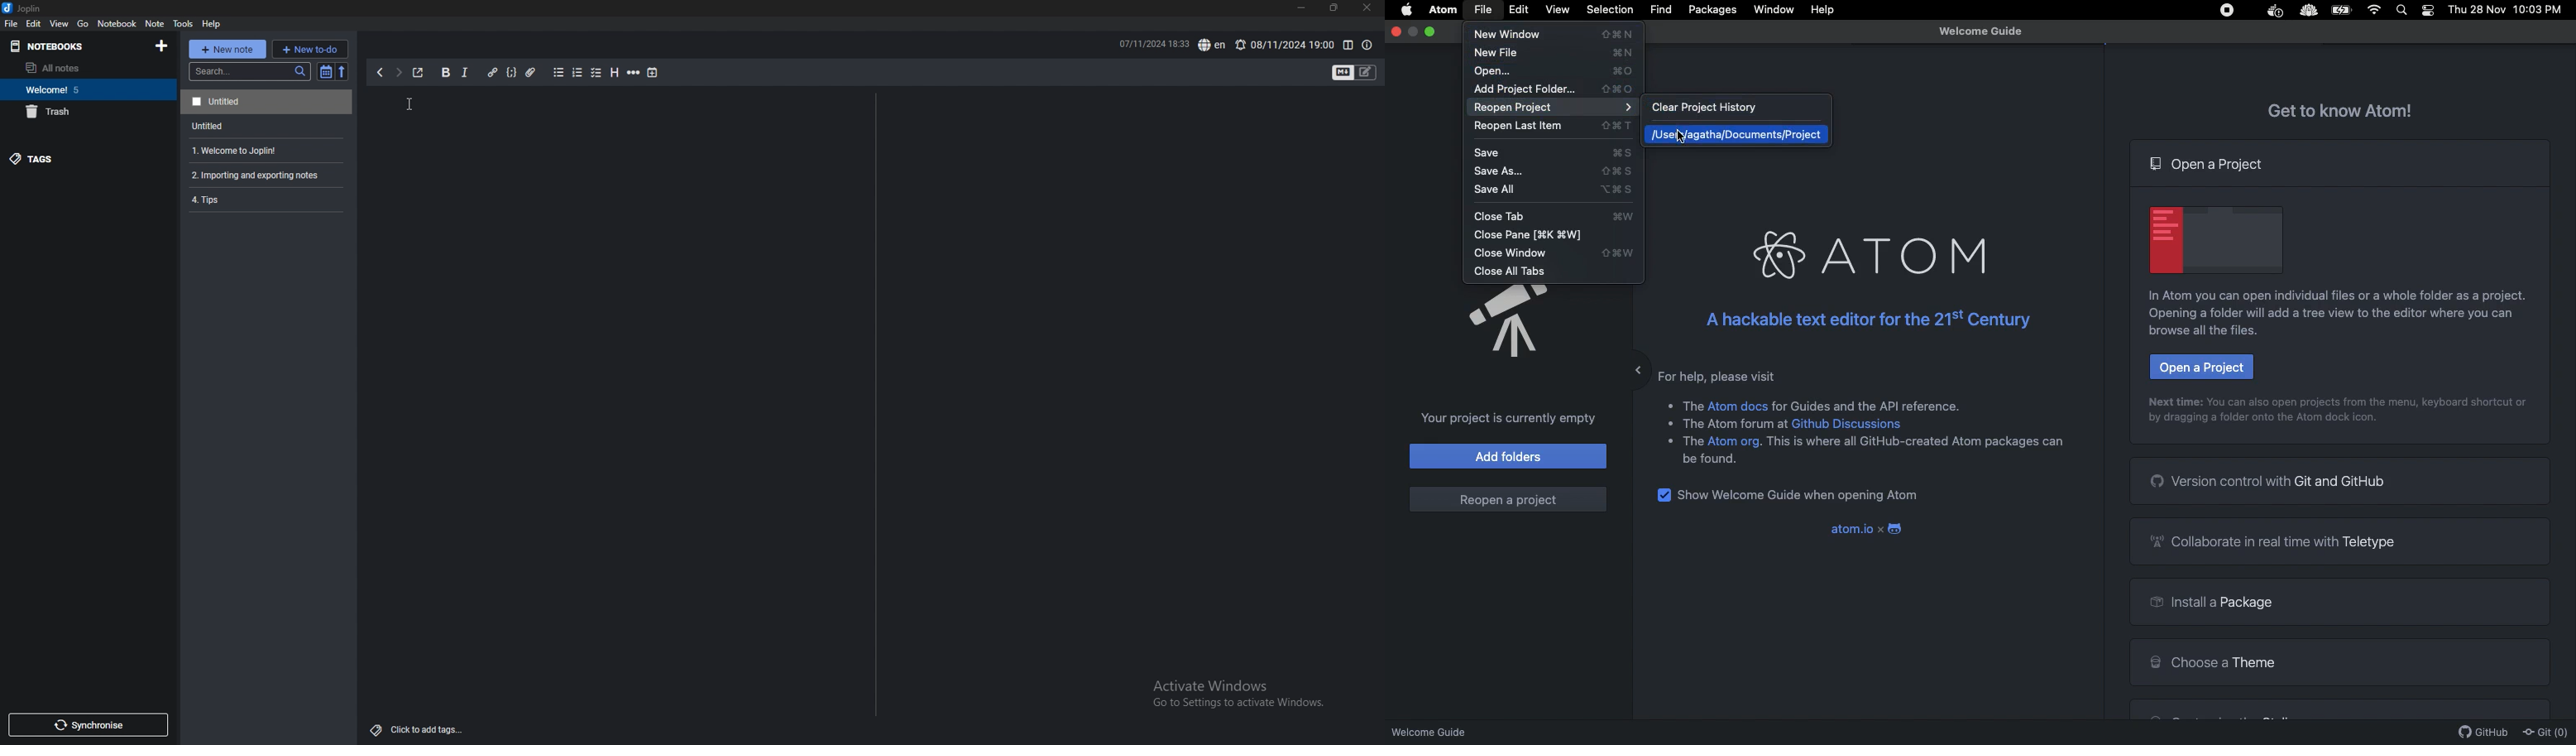  Describe the element at coordinates (1721, 109) in the screenshot. I see `Clear project history` at that location.